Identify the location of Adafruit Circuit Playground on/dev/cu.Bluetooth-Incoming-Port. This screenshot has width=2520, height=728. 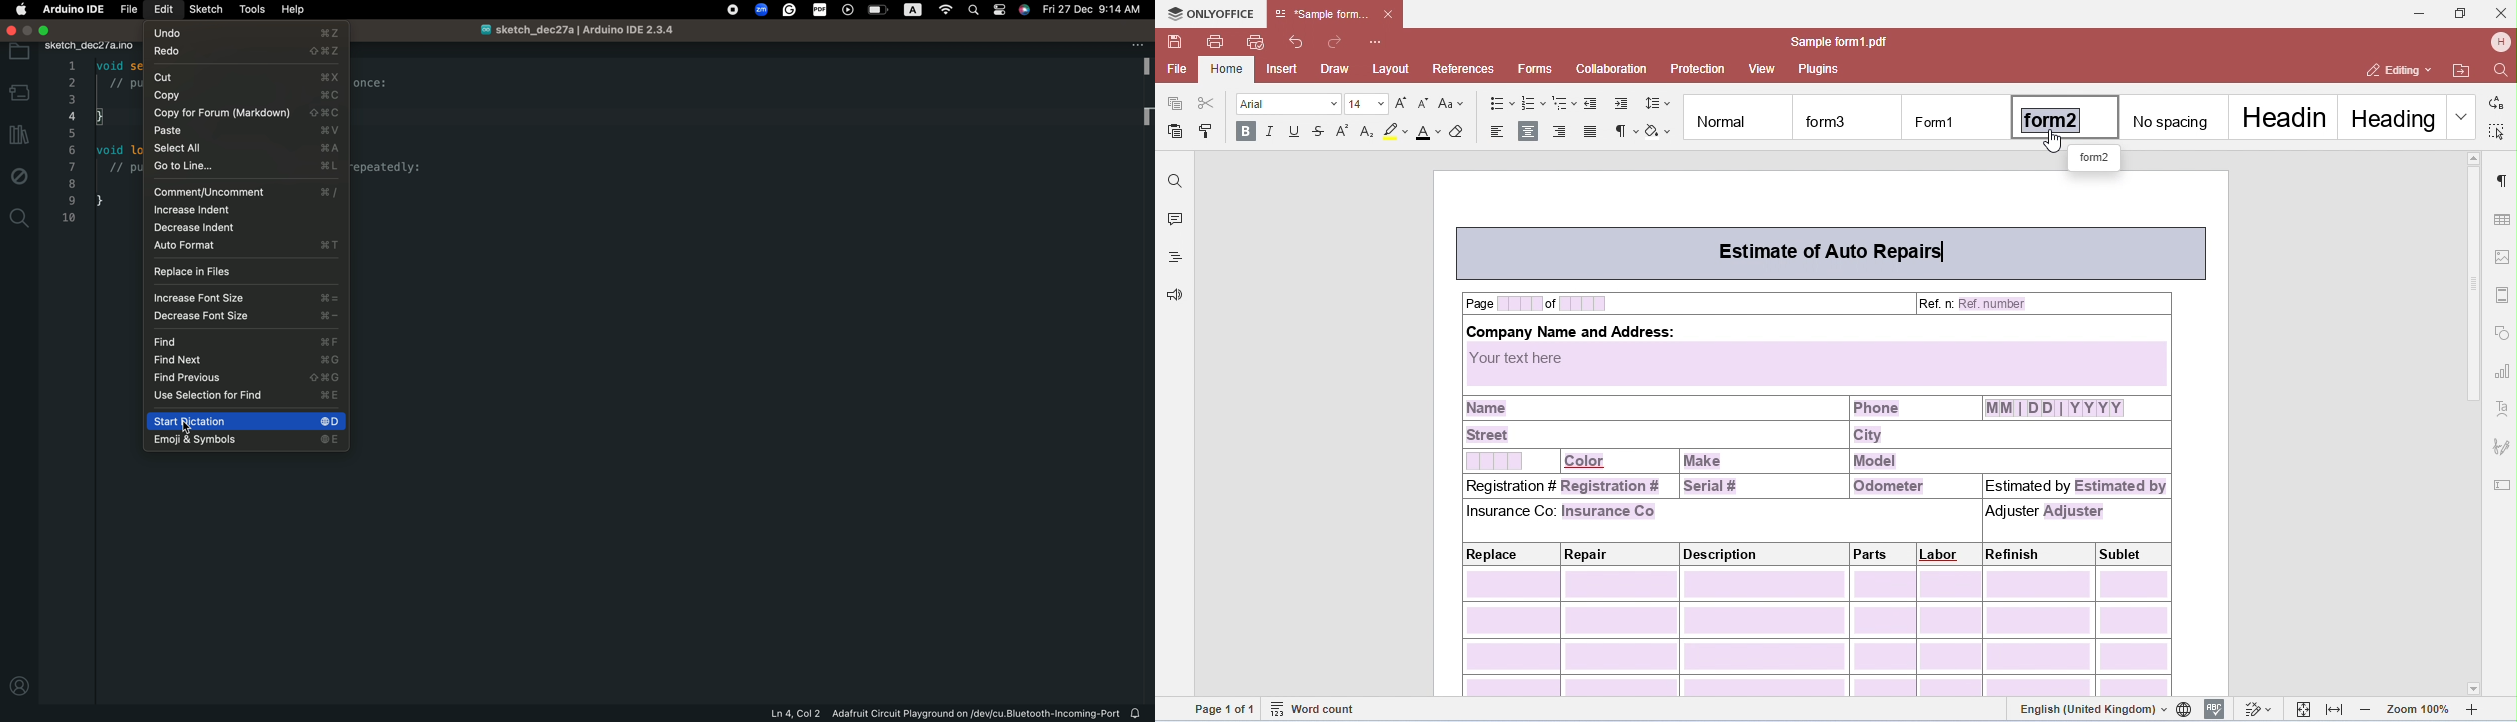
(975, 714).